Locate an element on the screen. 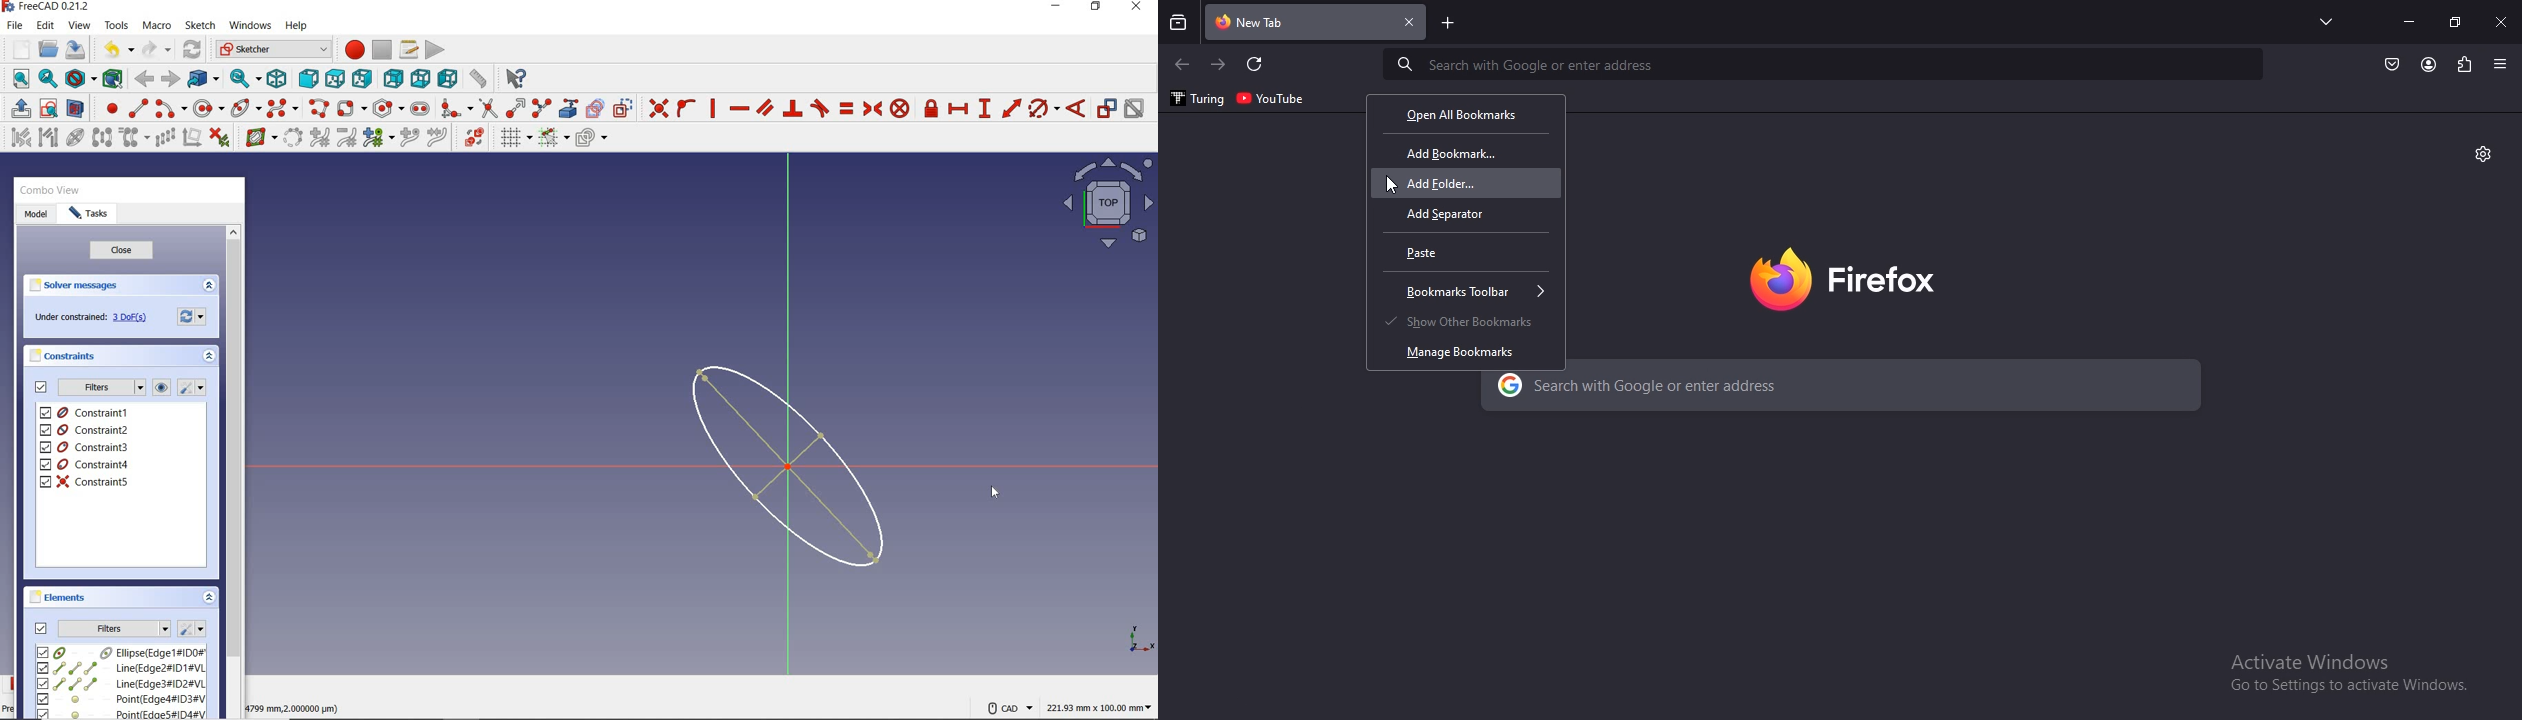 This screenshot has height=728, width=2548. system name is located at coordinates (46, 7).